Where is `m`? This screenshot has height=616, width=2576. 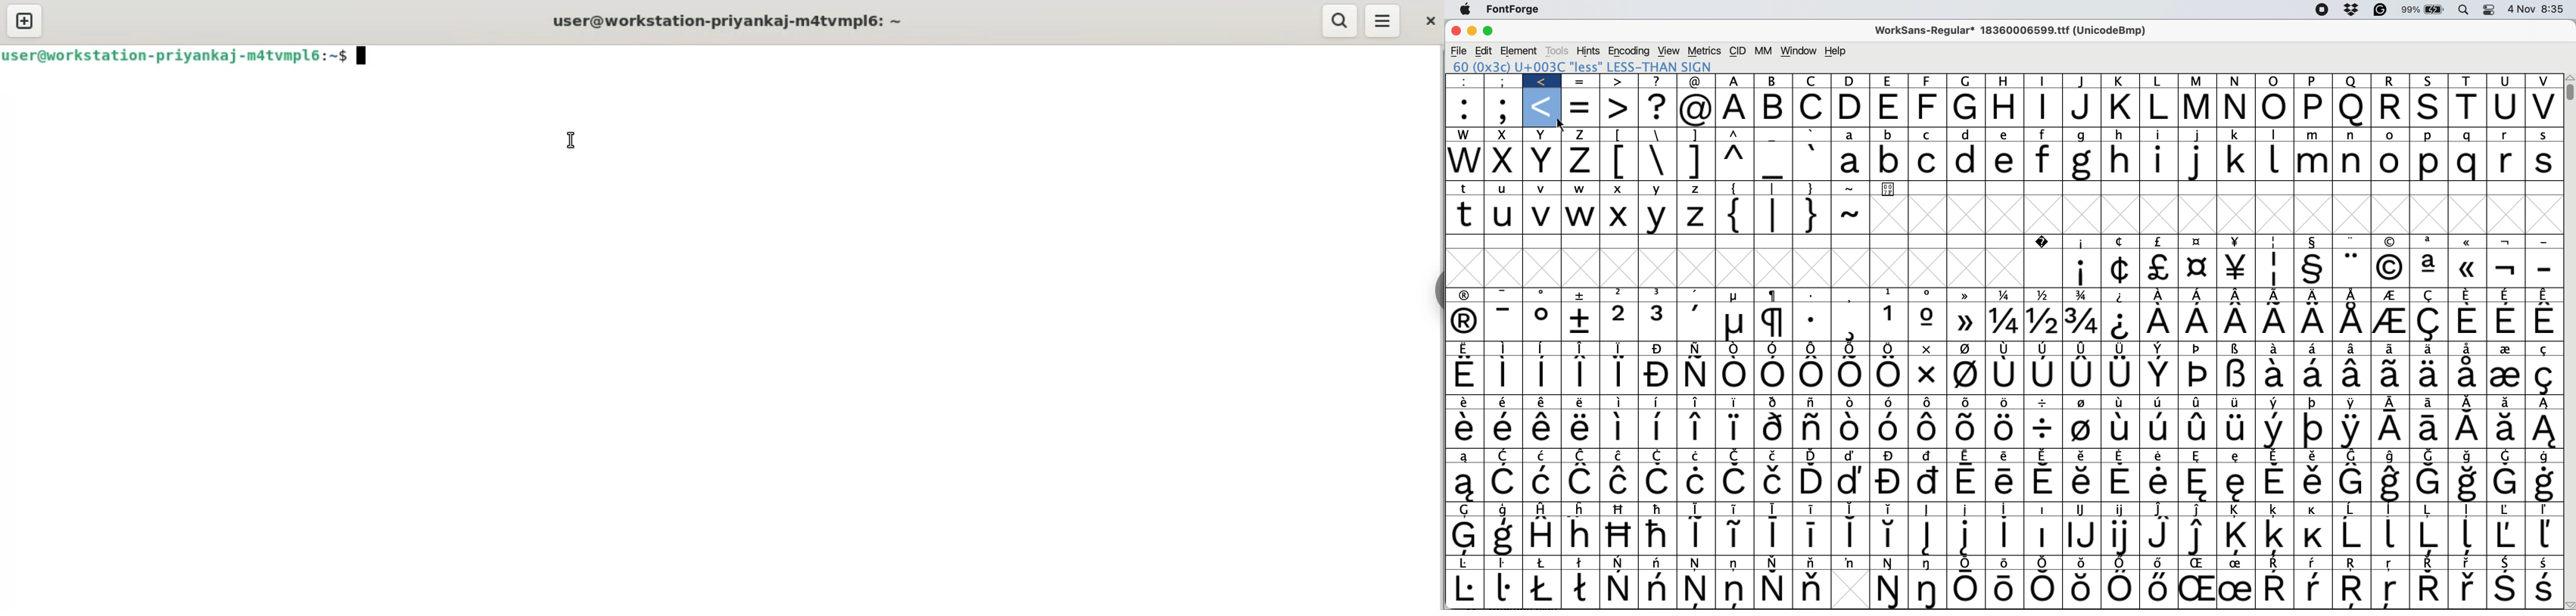
m is located at coordinates (2199, 81).